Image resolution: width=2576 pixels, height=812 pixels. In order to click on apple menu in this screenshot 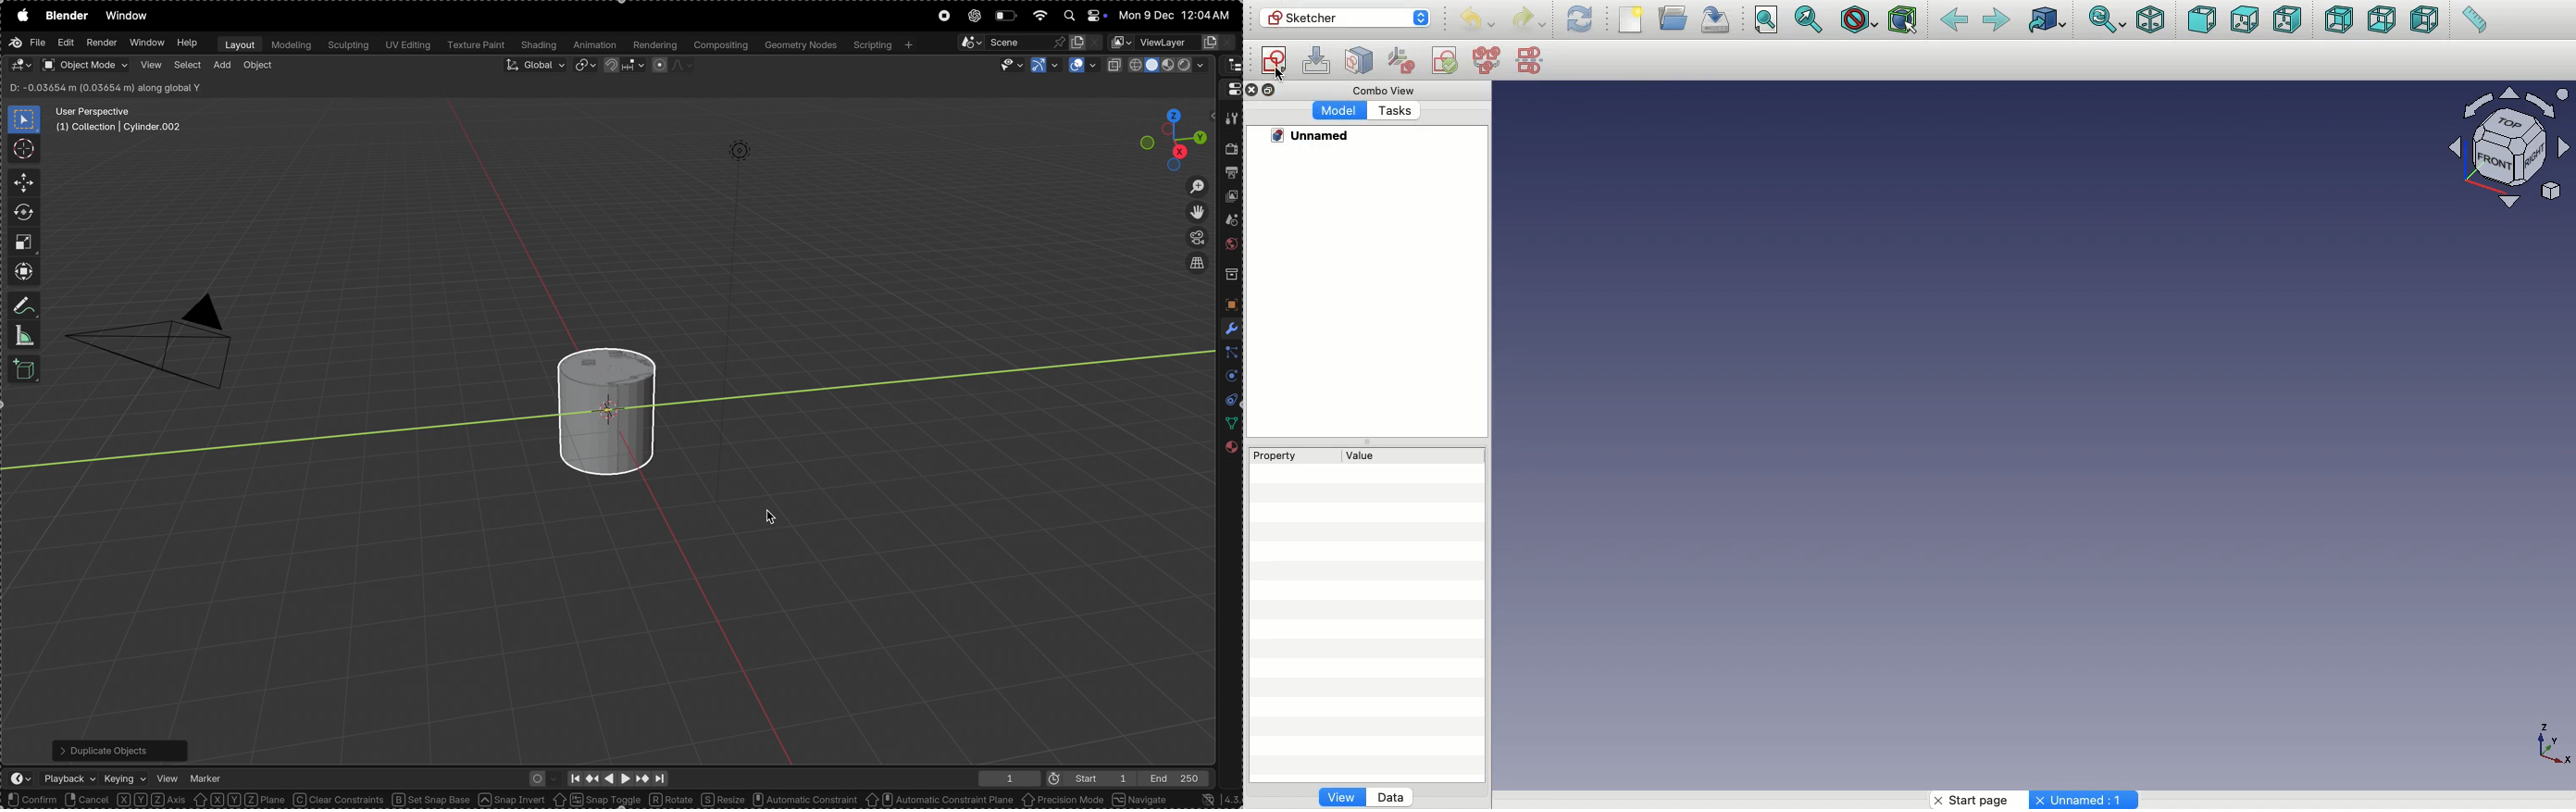, I will do `click(20, 15)`.